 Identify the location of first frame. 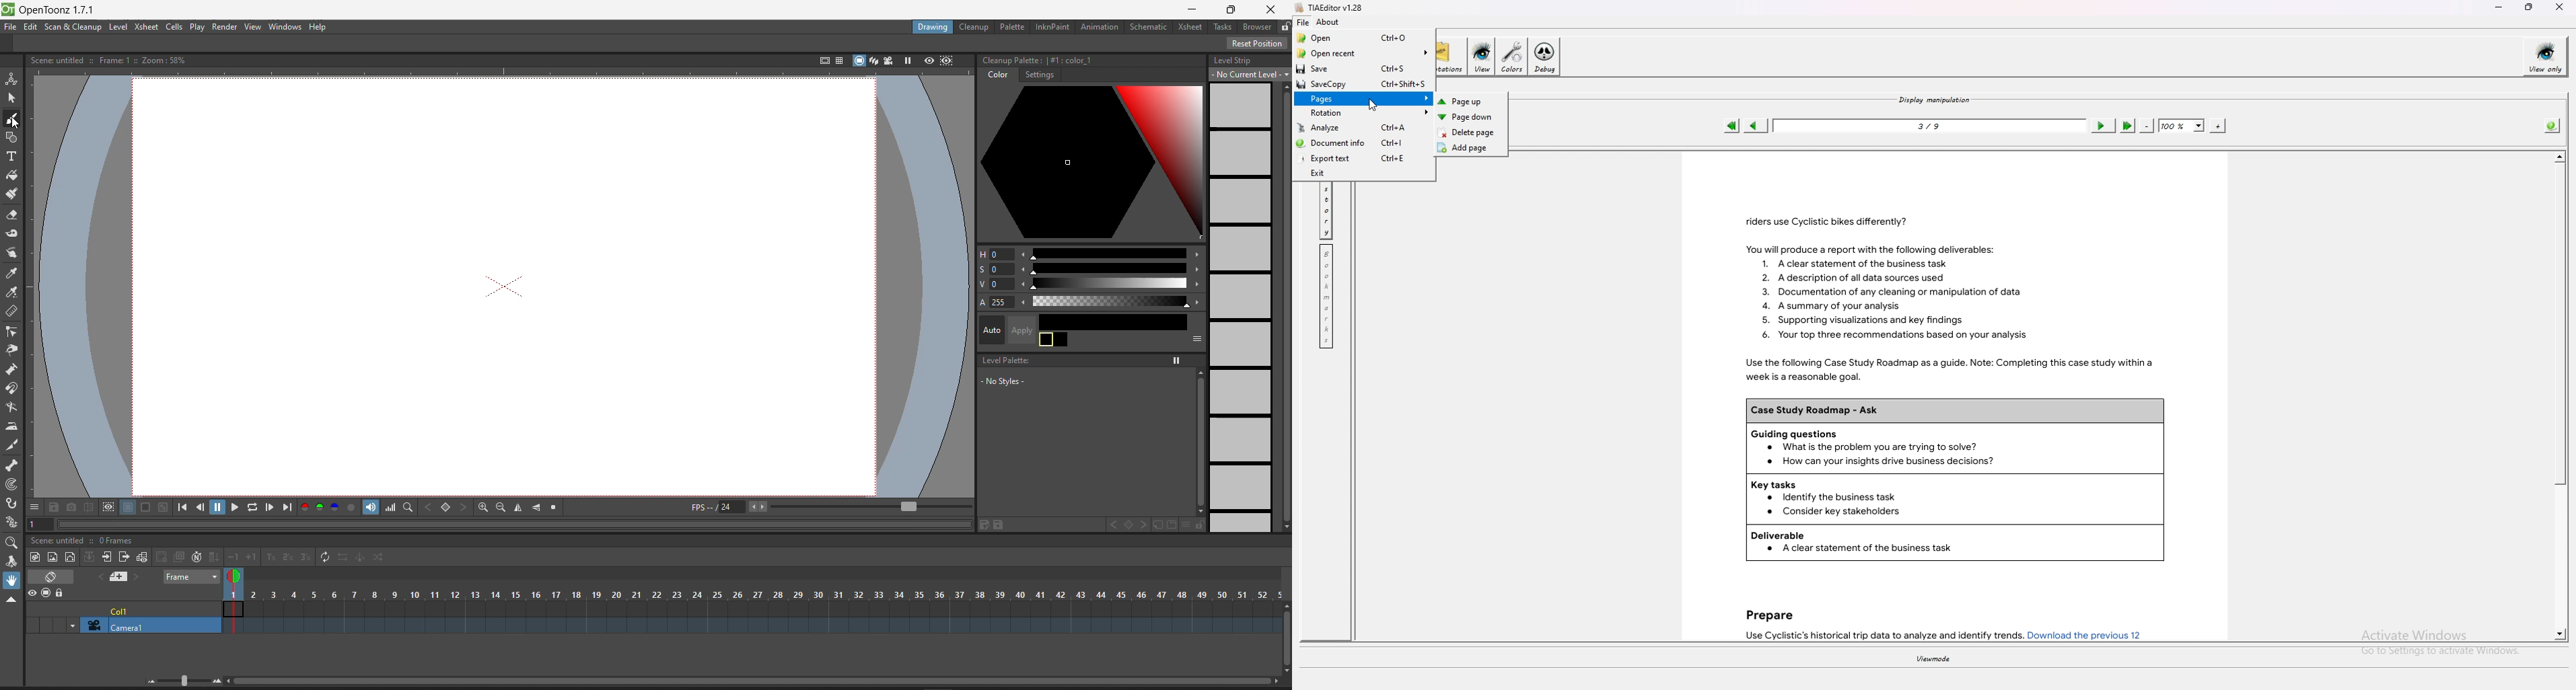
(182, 508).